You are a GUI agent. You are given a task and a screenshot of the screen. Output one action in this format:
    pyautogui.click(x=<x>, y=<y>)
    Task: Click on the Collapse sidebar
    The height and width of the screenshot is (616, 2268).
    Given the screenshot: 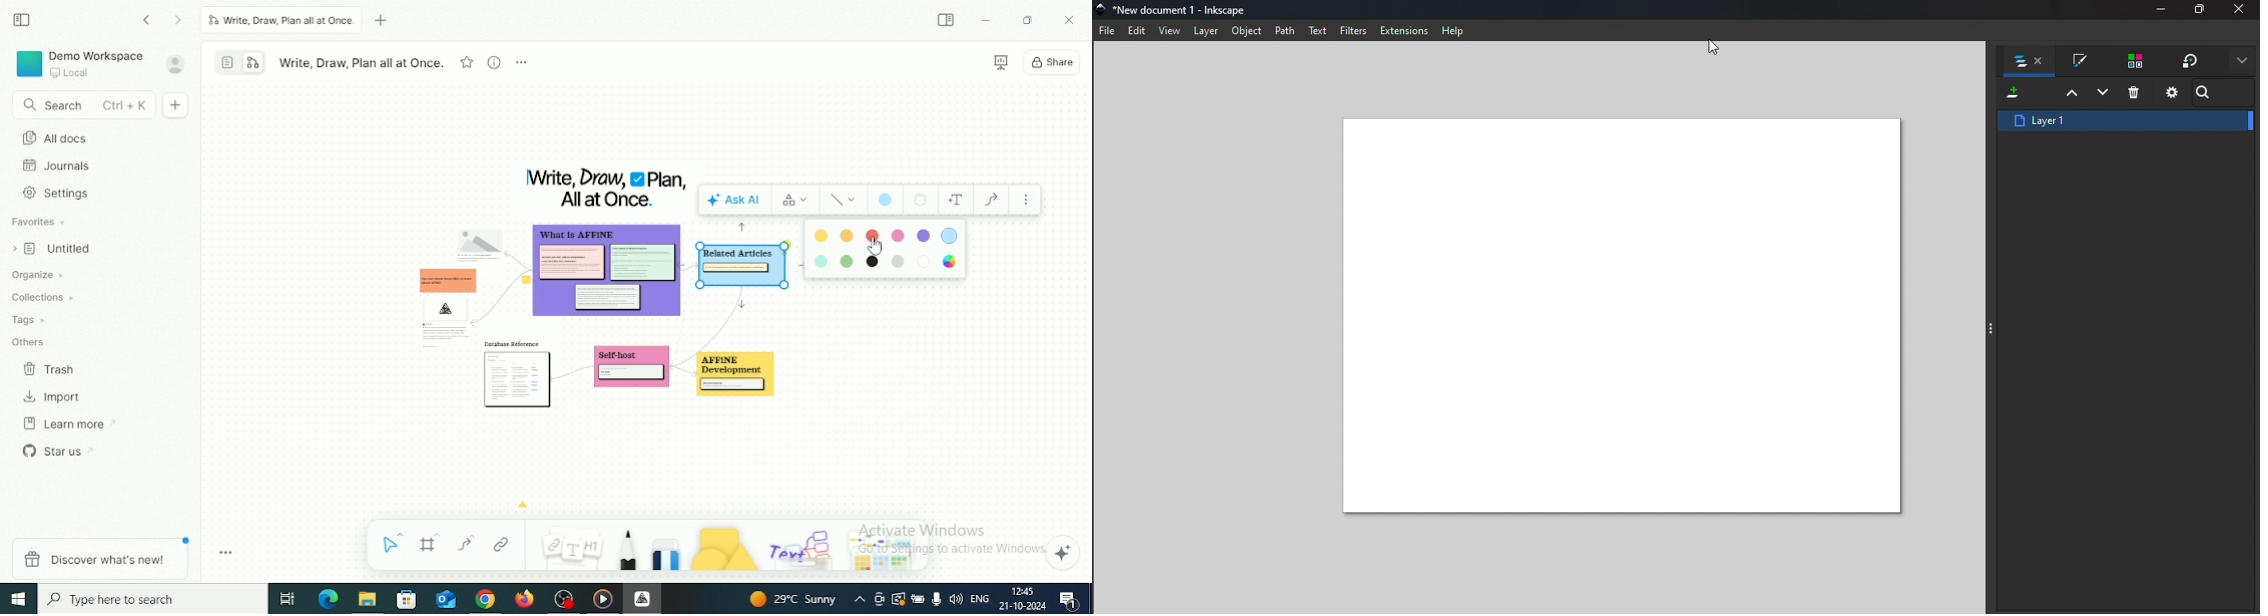 What is the action you would take?
    pyautogui.click(x=21, y=19)
    